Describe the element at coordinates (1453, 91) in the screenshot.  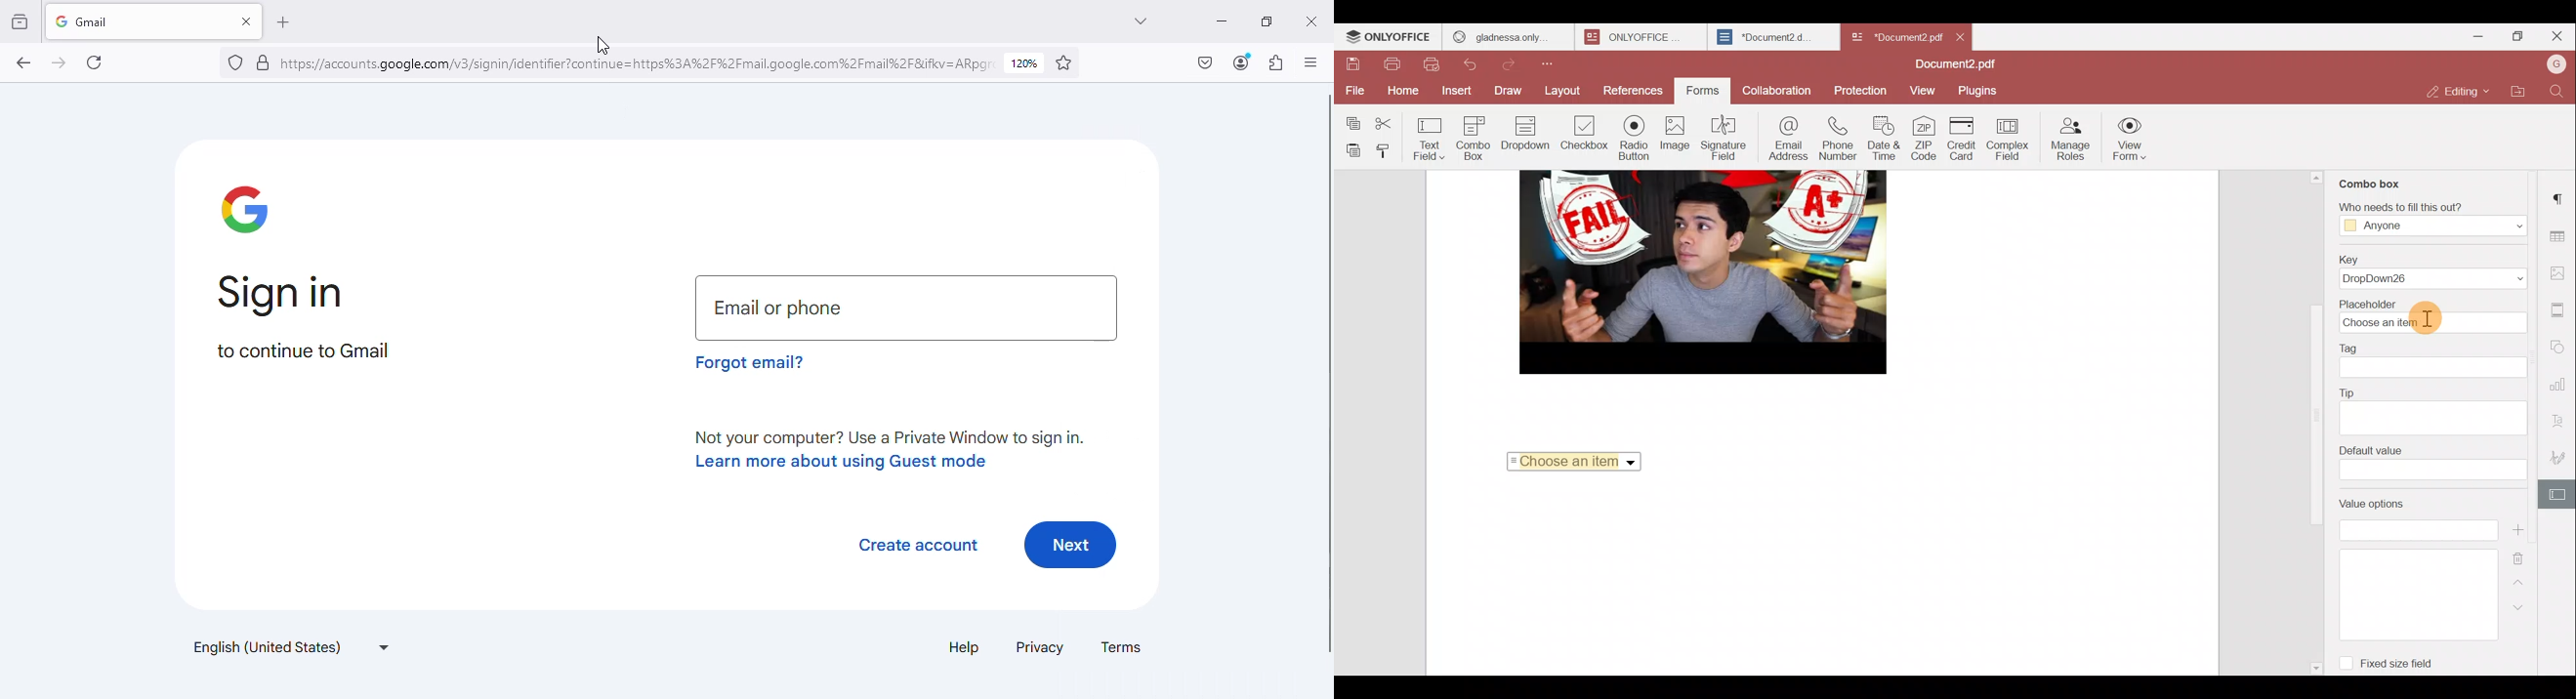
I see `Insert` at that location.